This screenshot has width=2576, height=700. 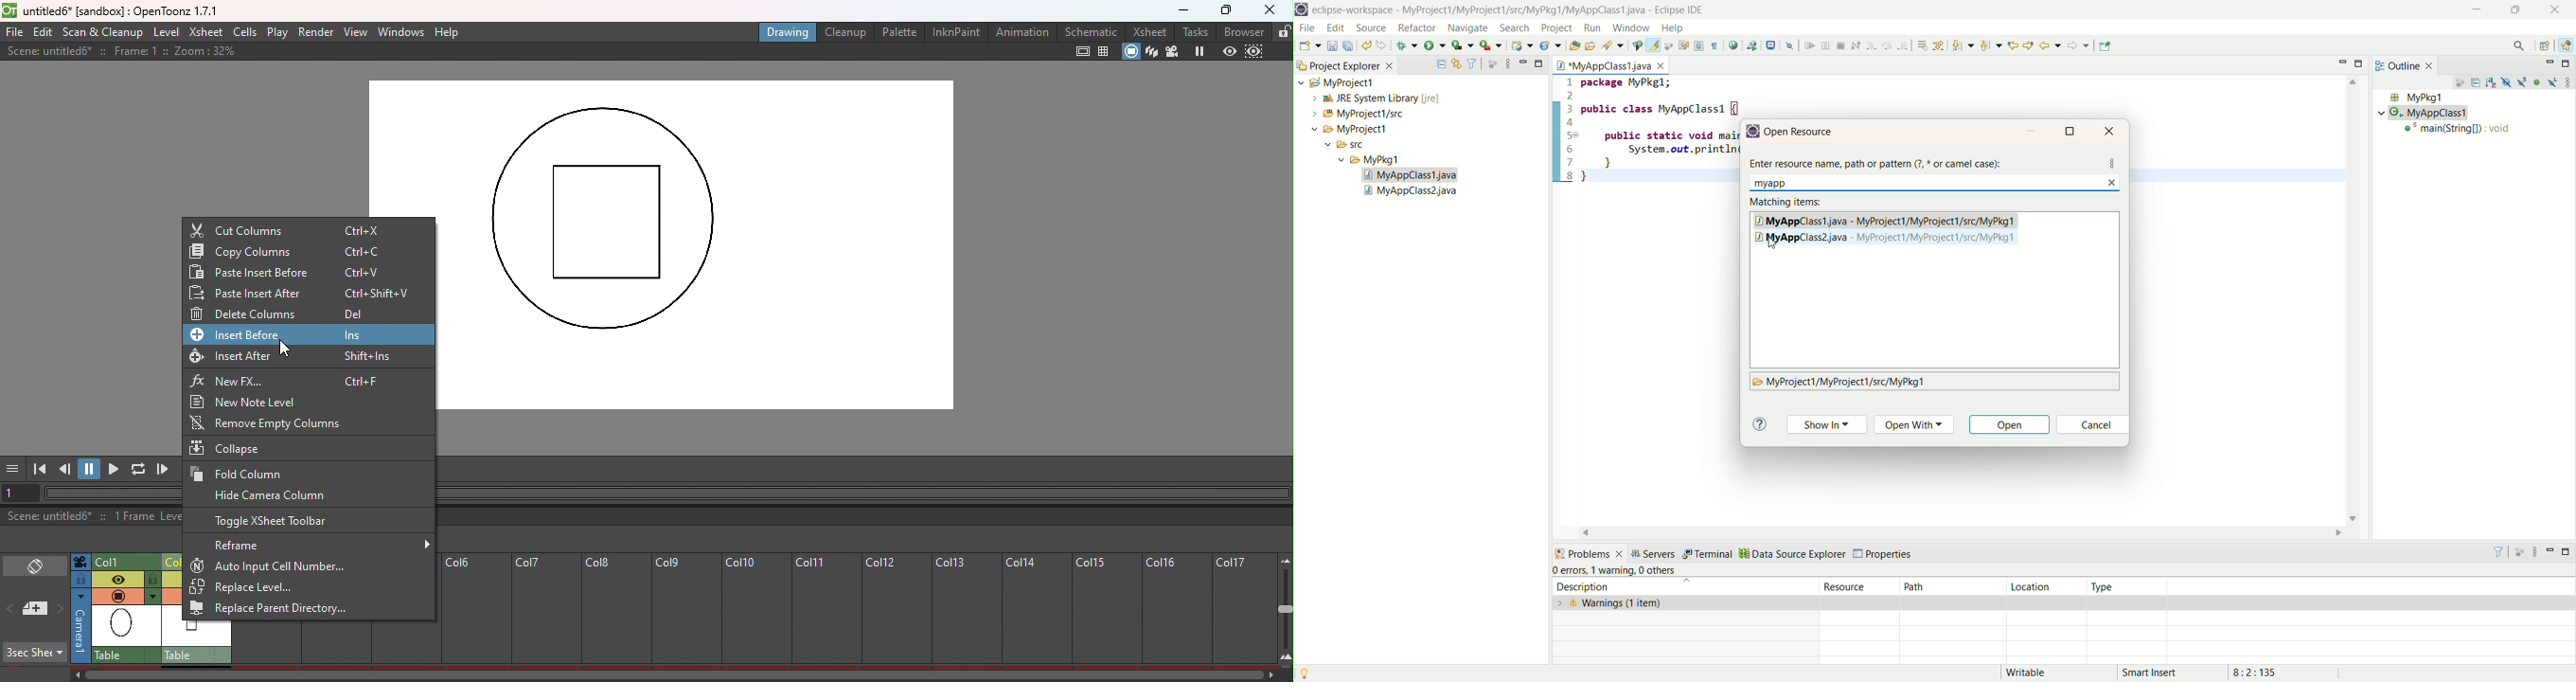 What do you see at coordinates (844, 31) in the screenshot?
I see `Cleanup` at bounding box center [844, 31].